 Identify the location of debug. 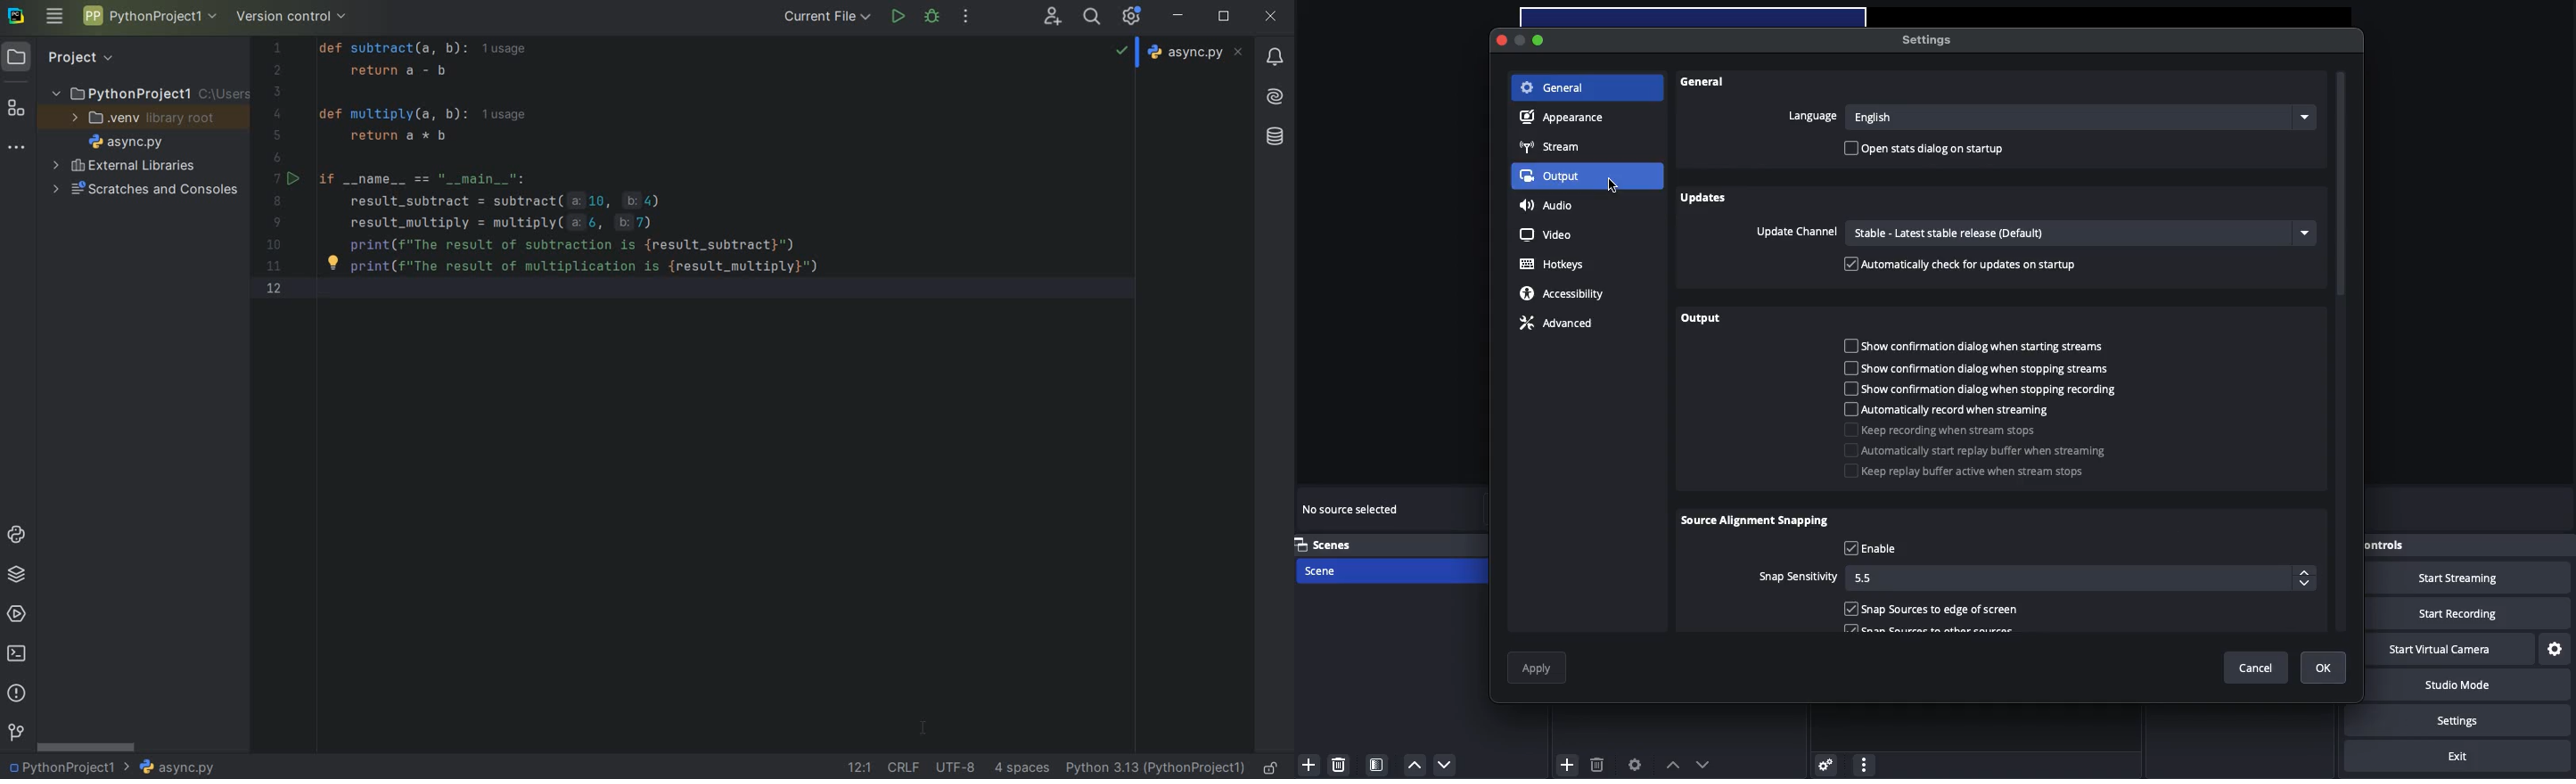
(931, 17).